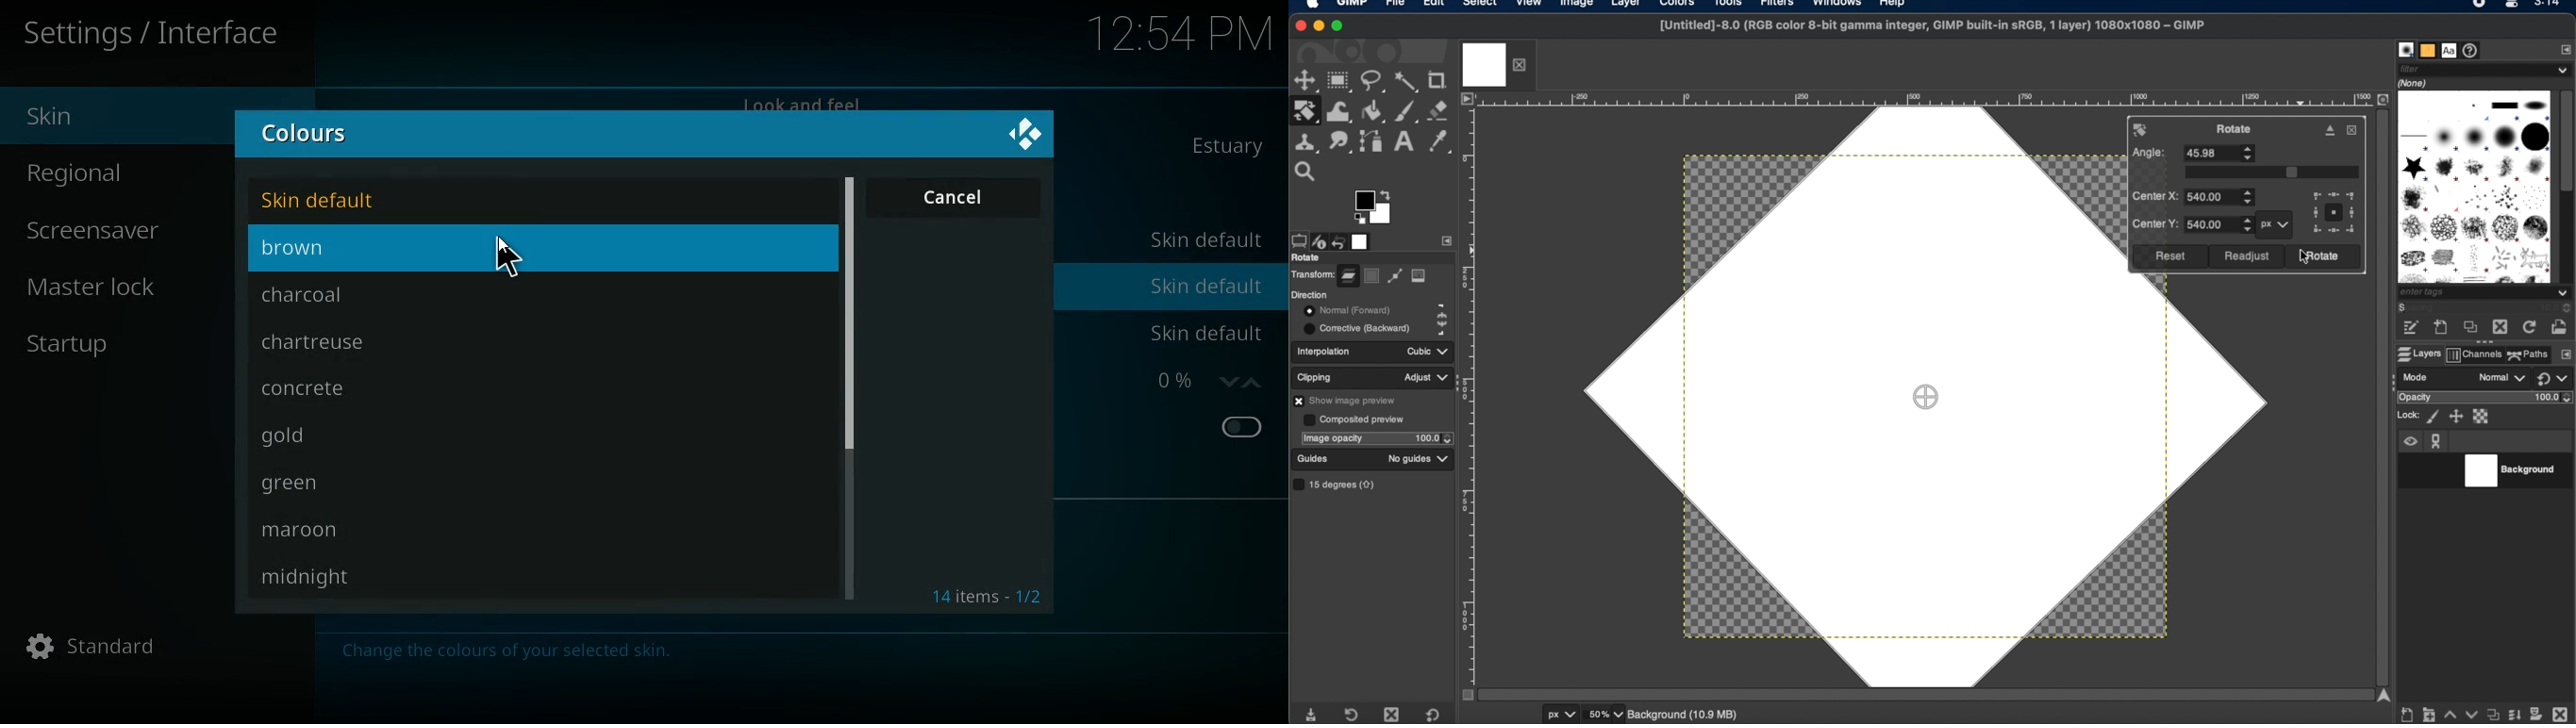 The width and height of the screenshot is (2576, 728). I want to click on skin default, so click(1204, 241).